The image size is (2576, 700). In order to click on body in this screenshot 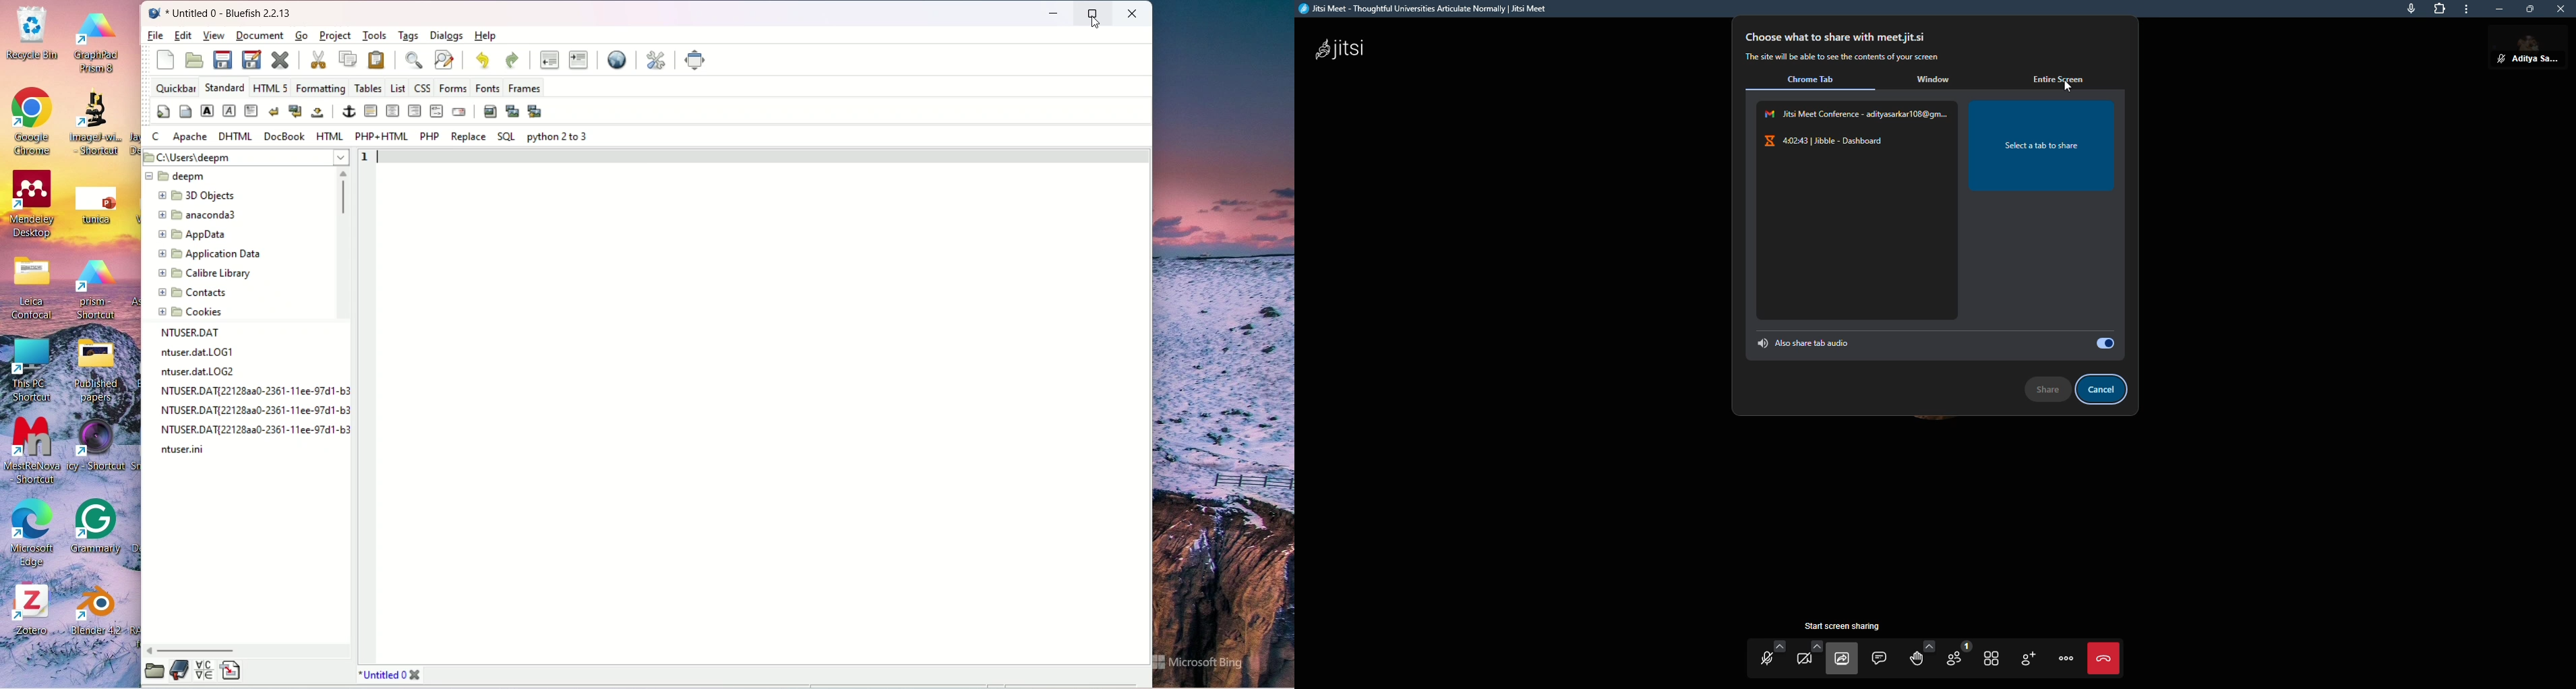, I will do `click(185, 112)`.